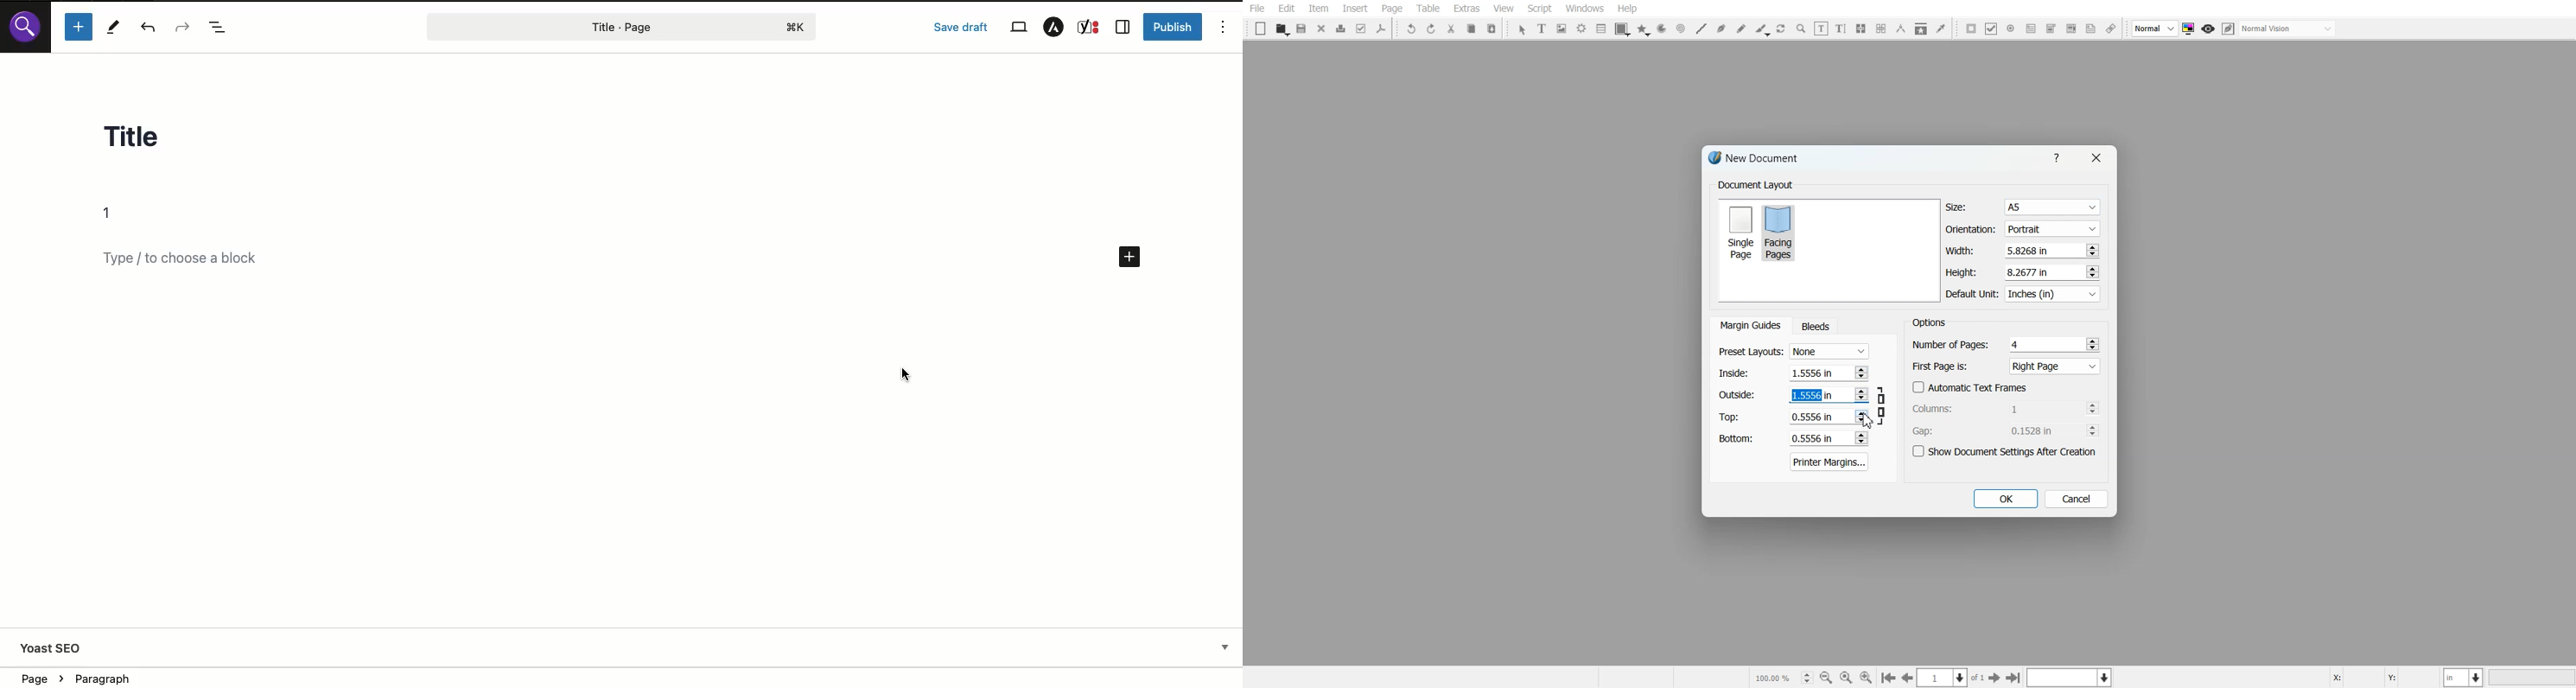 The image size is (2576, 700). What do you see at coordinates (2093, 343) in the screenshot?
I see `Increase and decrease No. ` at bounding box center [2093, 343].